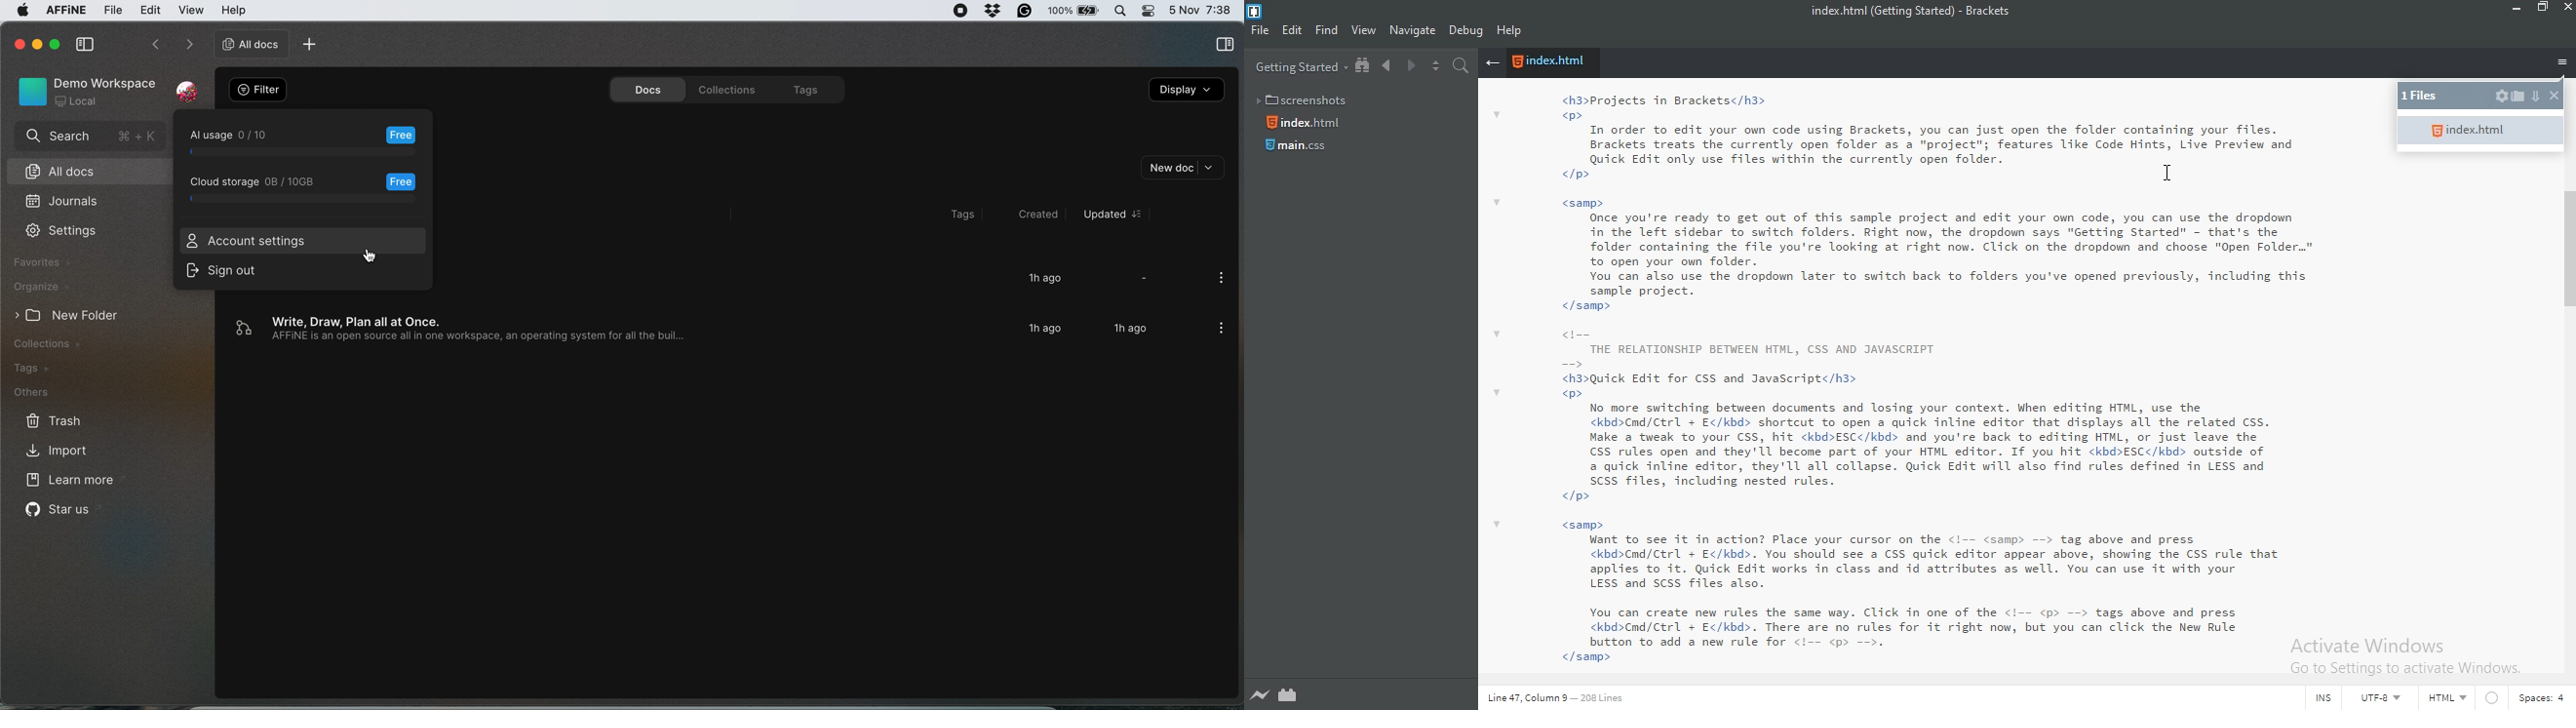  What do you see at coordinates (1464, 67) in the screenshot?
I see `Find in files` at bounding box center [1464, 67].